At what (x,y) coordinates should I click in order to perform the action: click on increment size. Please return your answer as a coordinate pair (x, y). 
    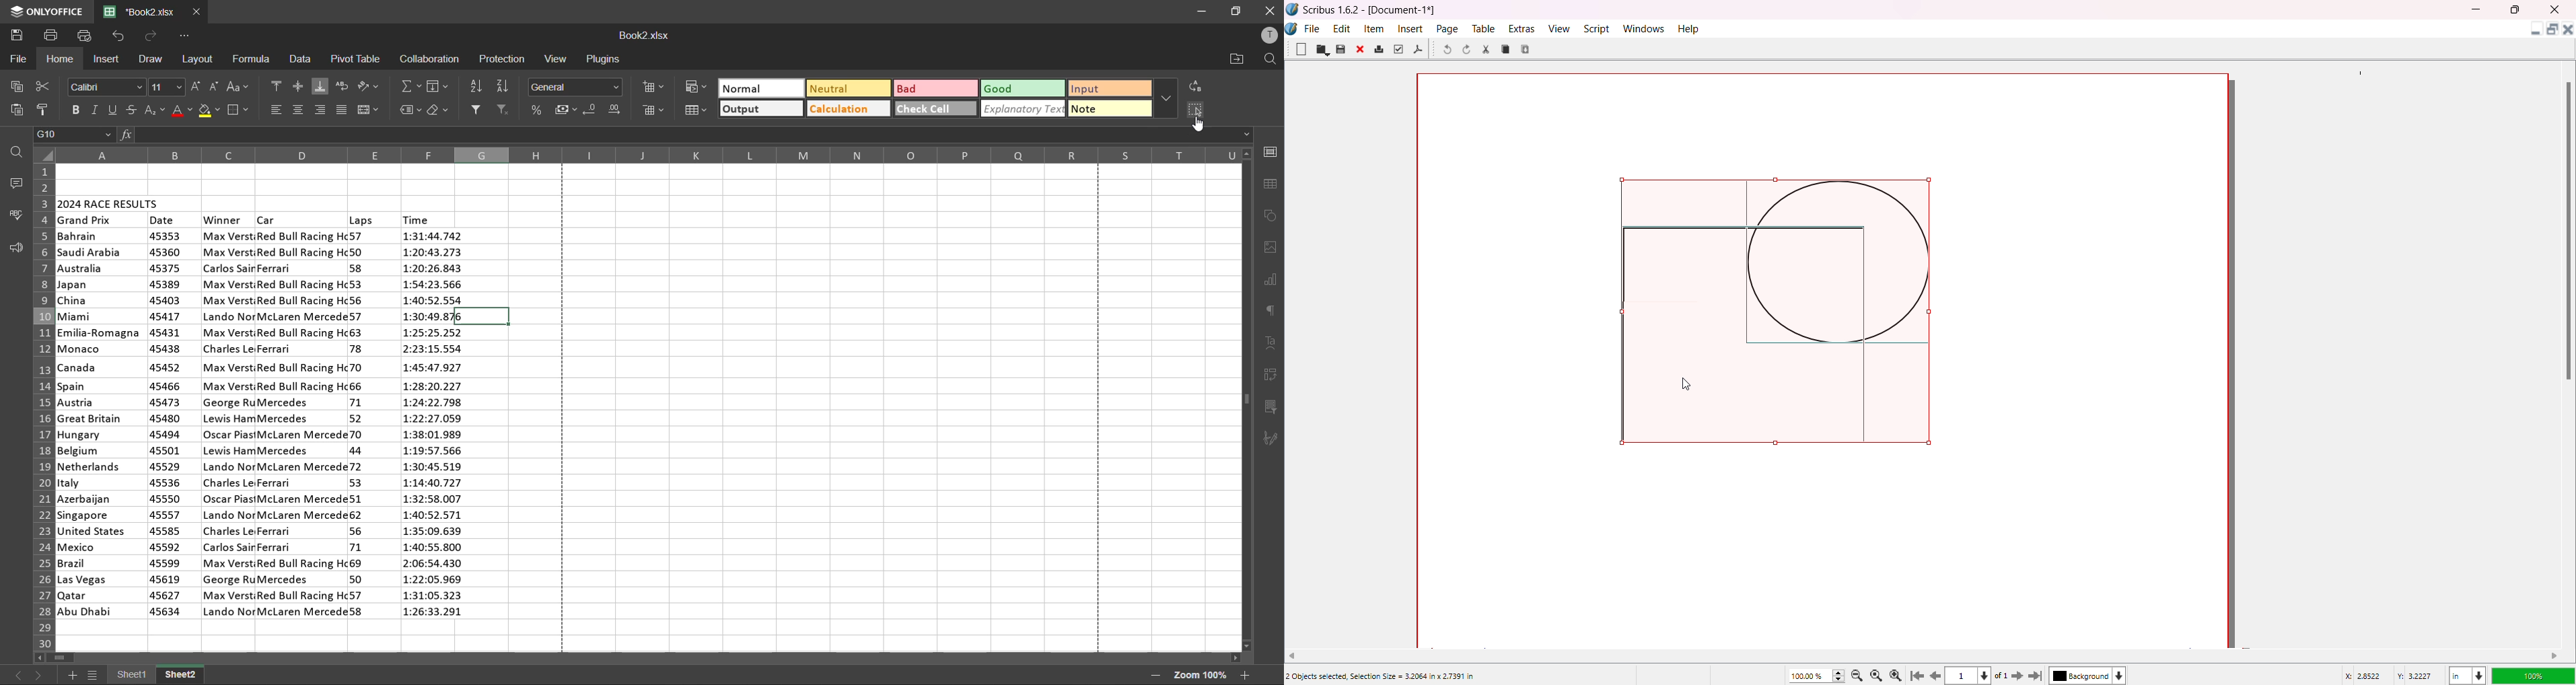
    Looking at the image, I should click on (197, 86).